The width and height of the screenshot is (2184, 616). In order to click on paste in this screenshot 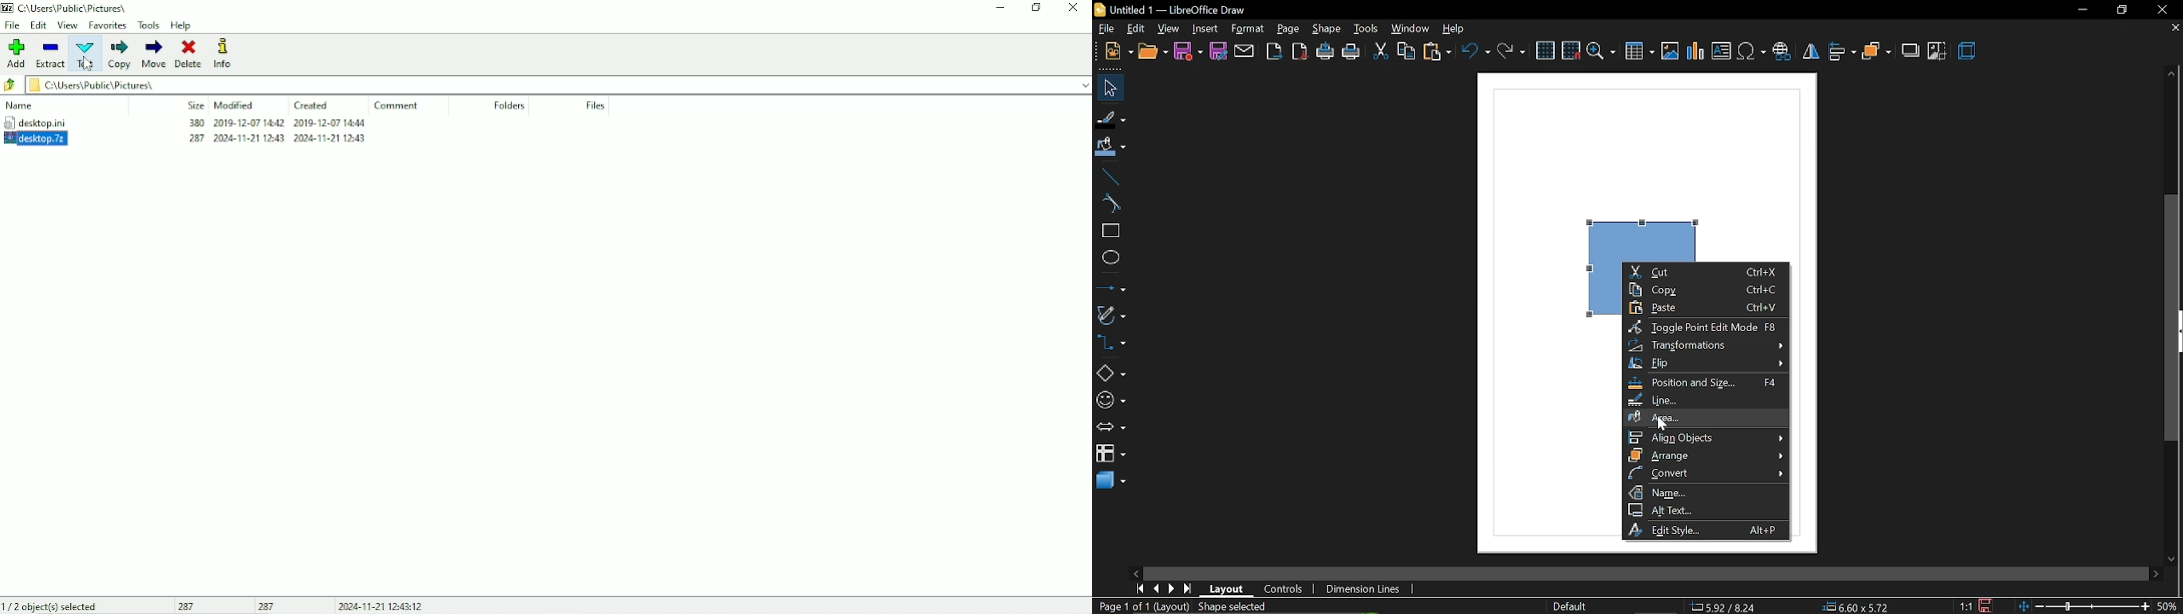, I will do `click(1438, 53)`.